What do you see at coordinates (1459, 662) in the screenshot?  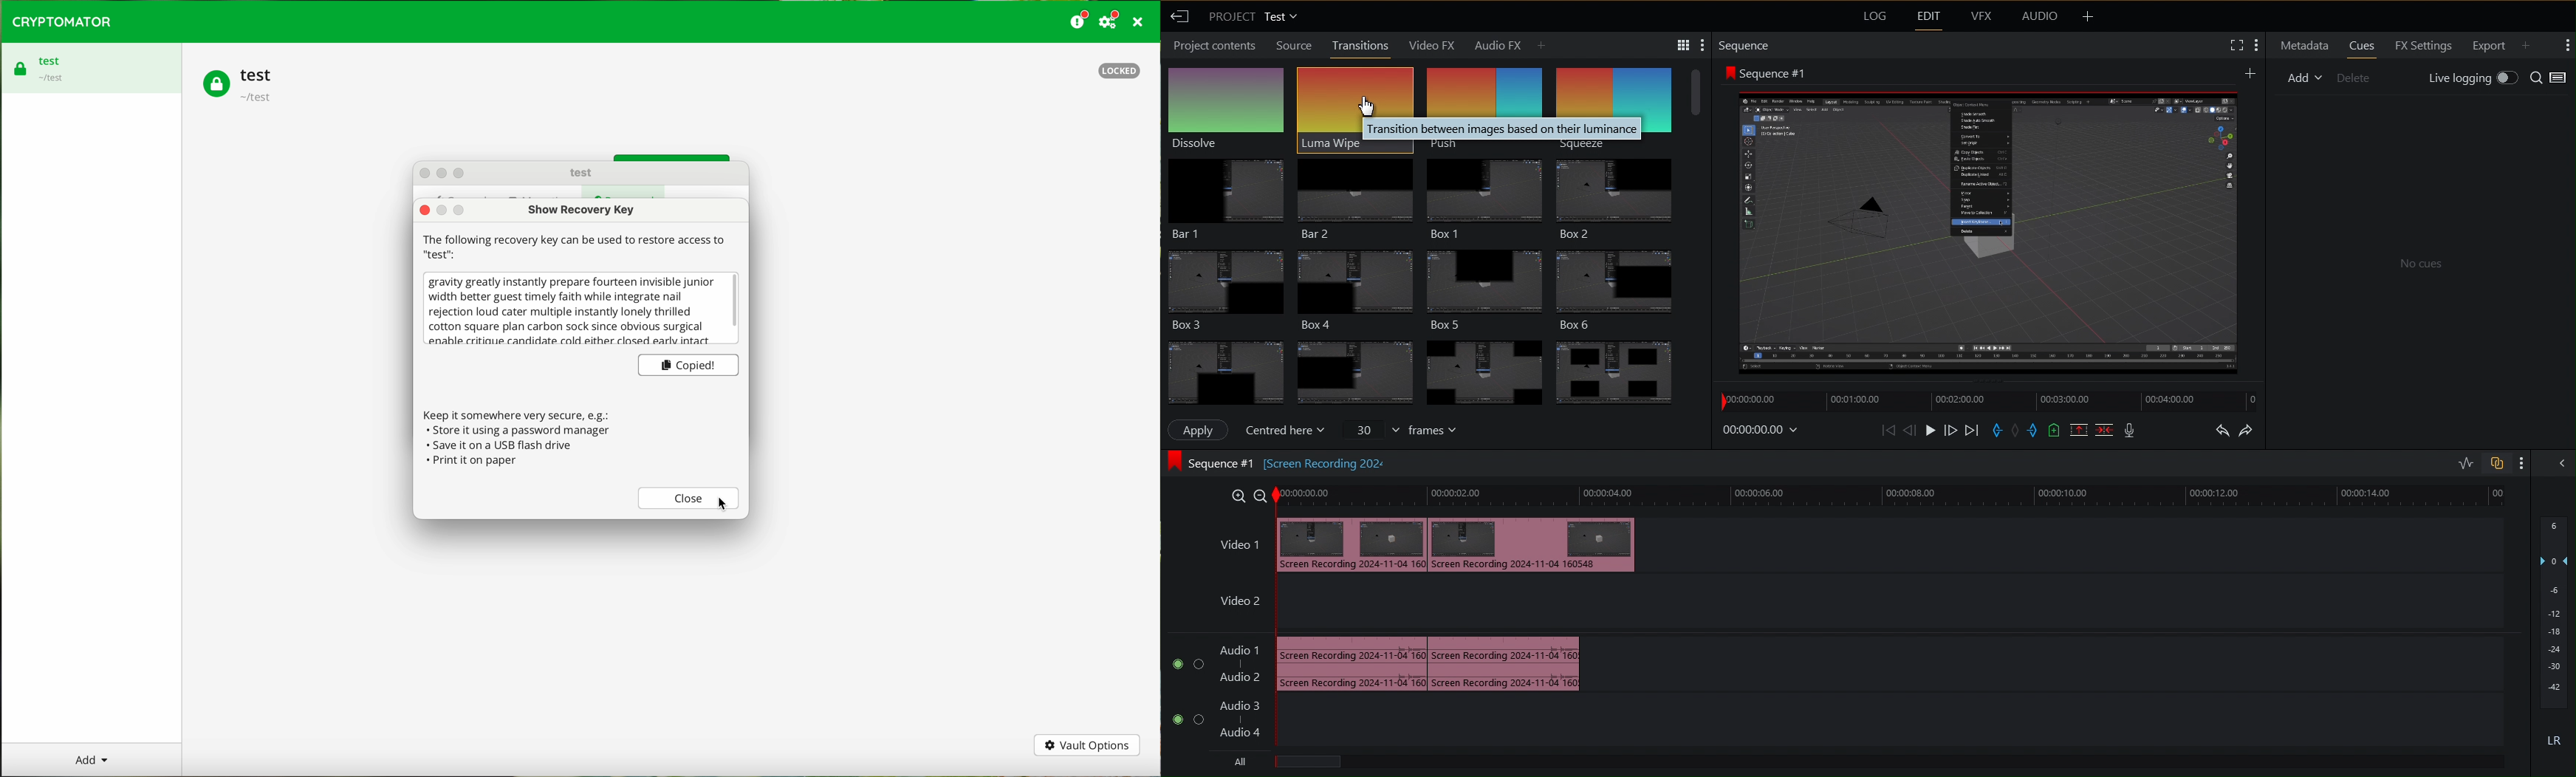 I see `Audio Track 1` at bounding box center [1459, 662].